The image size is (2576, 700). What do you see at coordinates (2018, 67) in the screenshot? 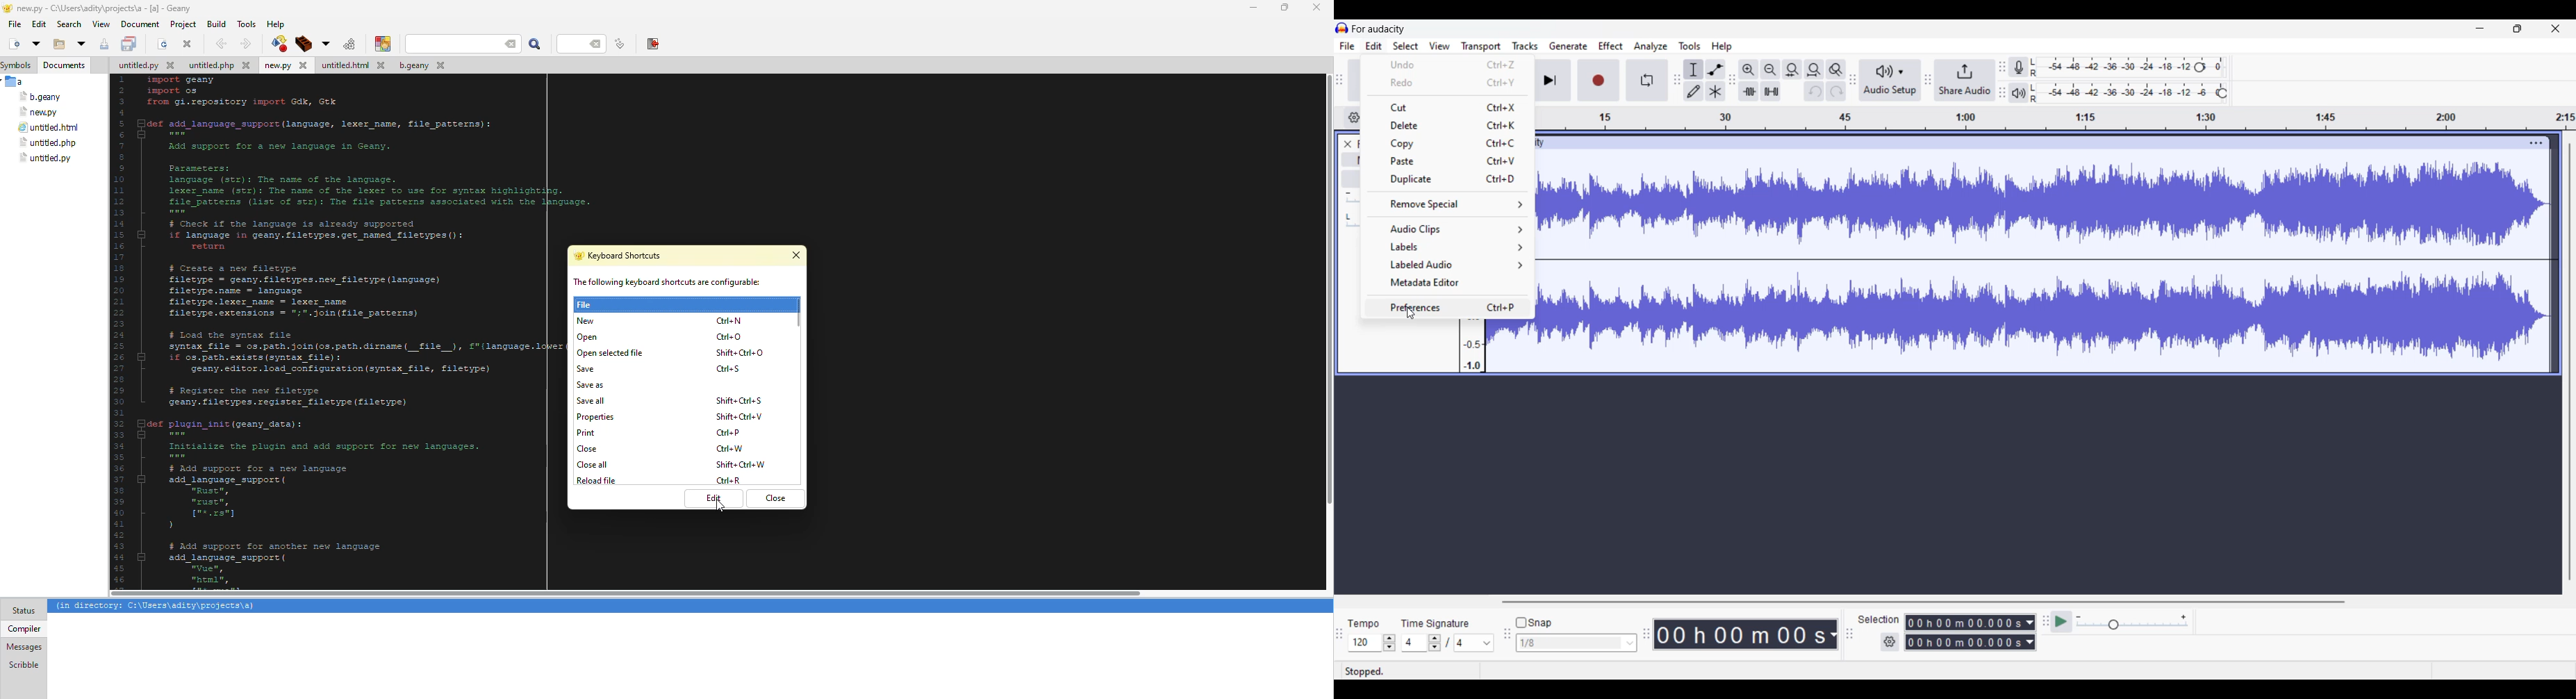
I see `Record meter` at bounding box center [2018, 67].